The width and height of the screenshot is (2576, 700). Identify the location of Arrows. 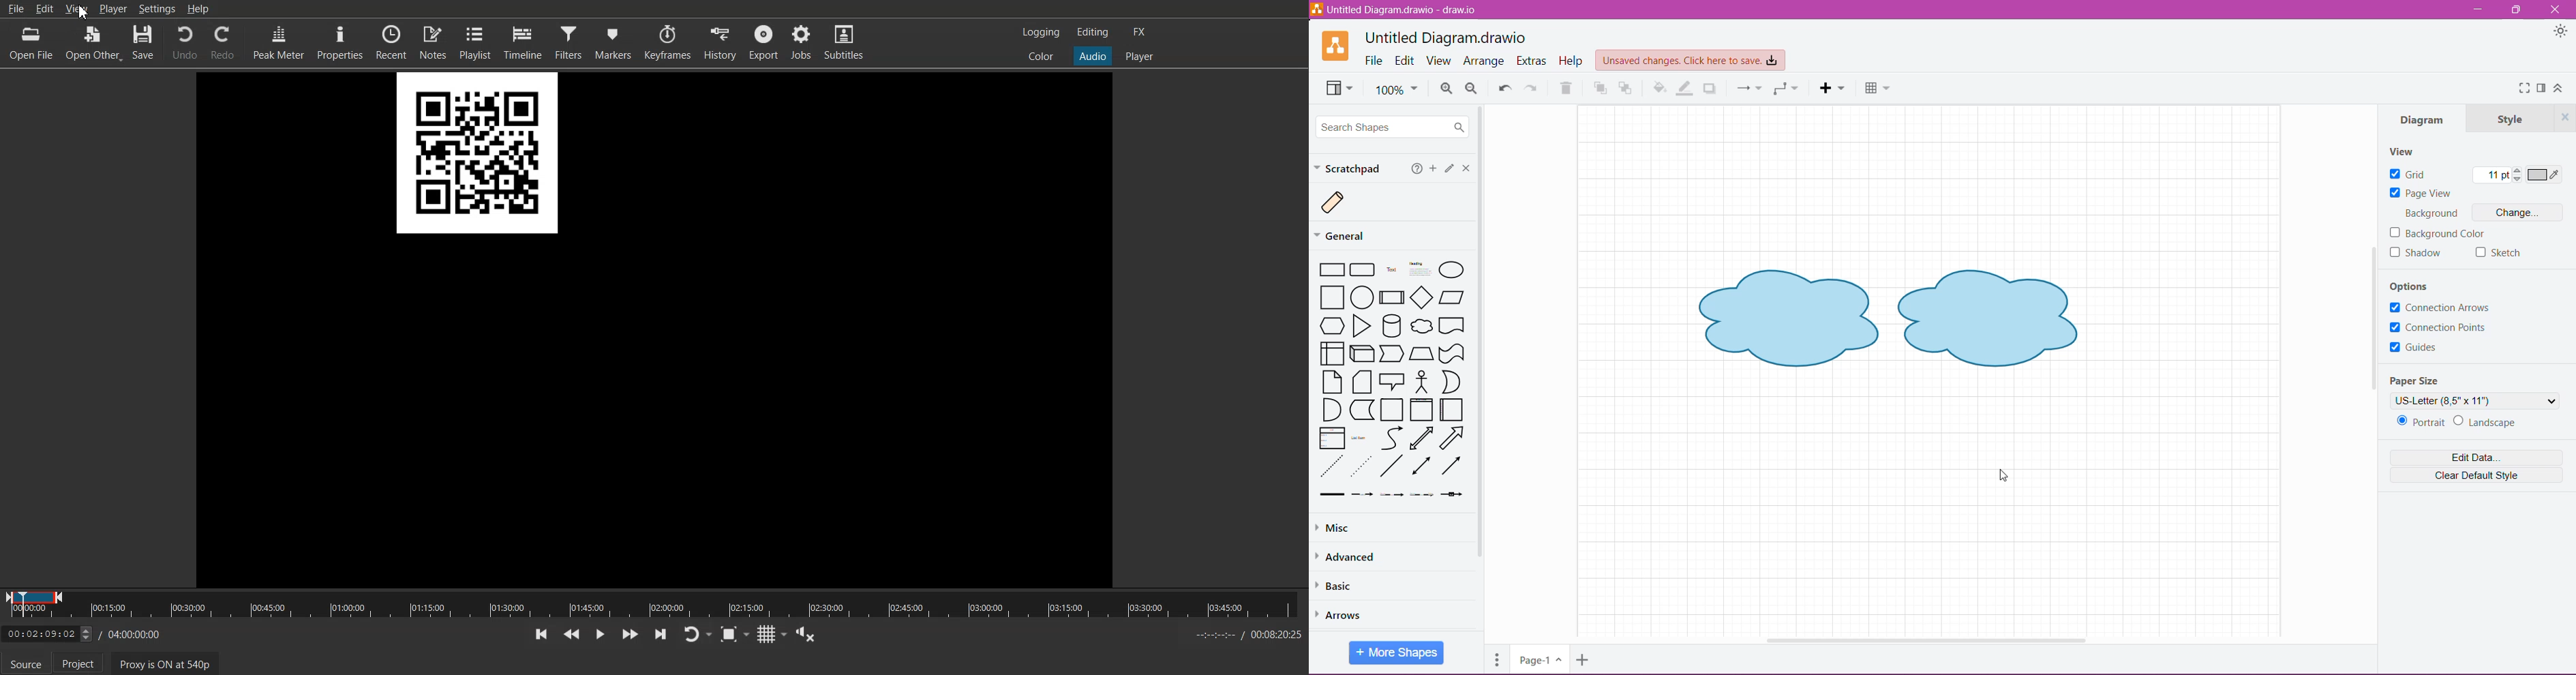
(1342, 616).